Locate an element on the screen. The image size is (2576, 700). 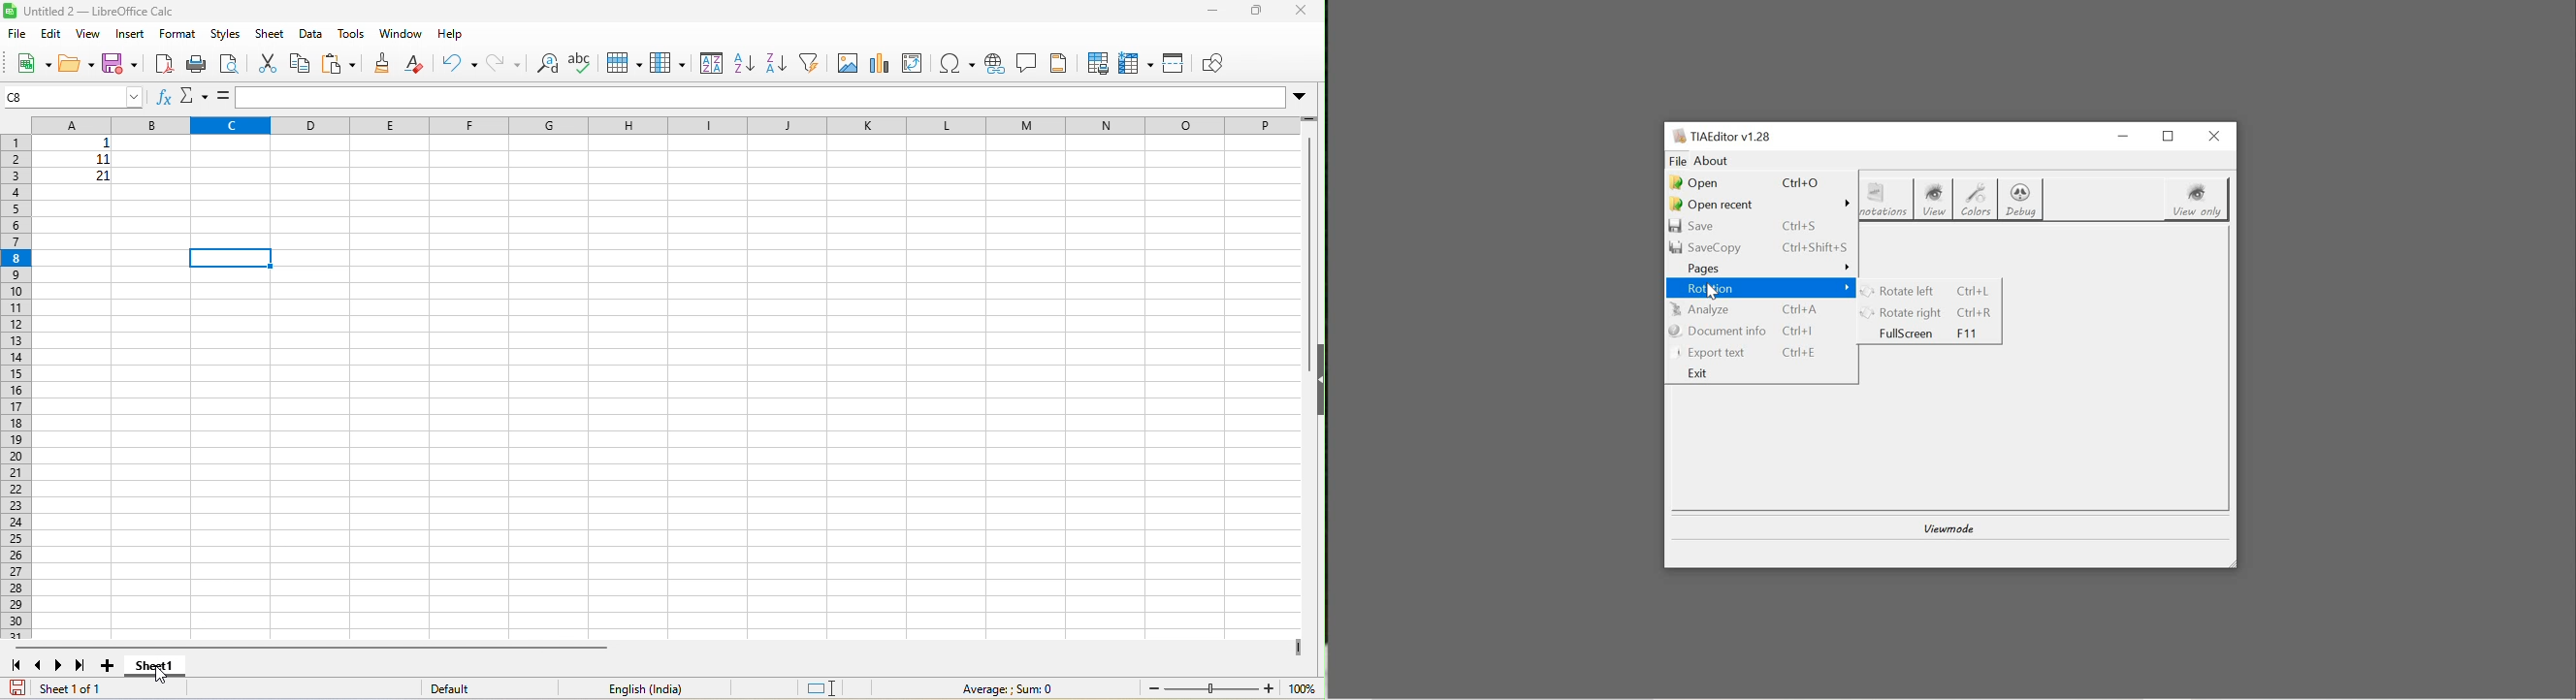
copy is located at coordinates (301, 65).